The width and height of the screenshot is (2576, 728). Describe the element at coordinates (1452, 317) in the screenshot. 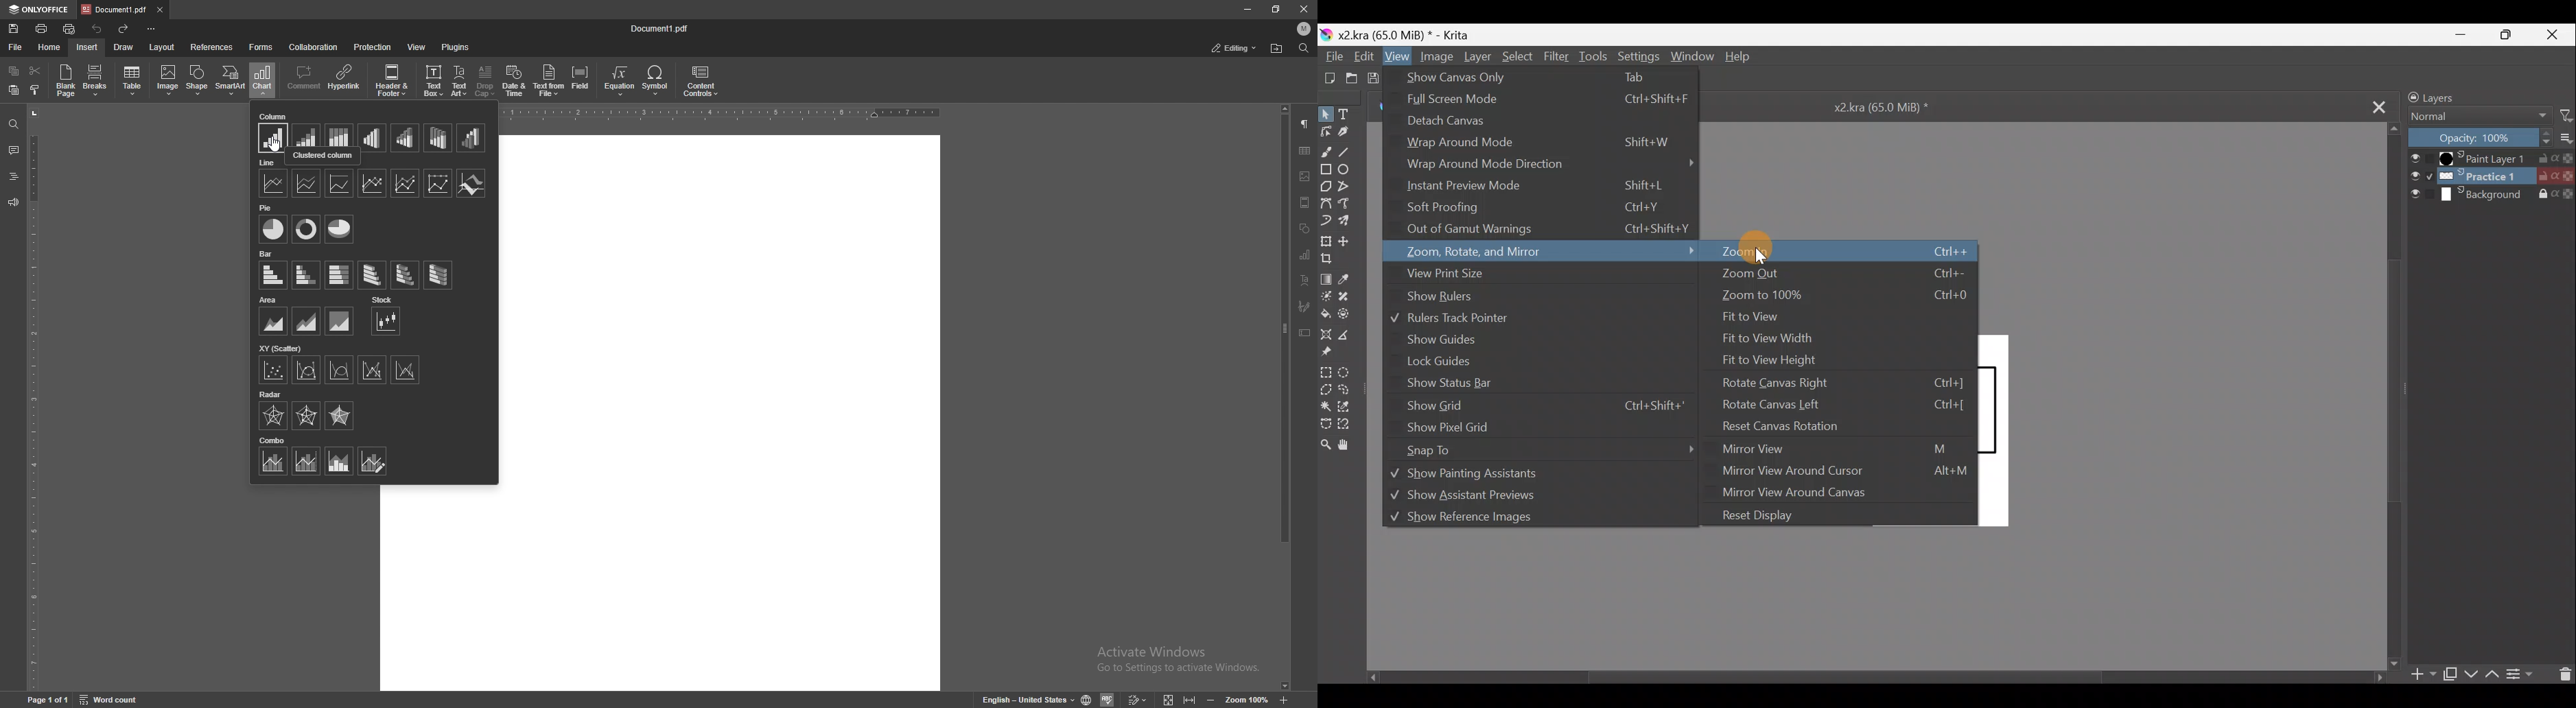

I see `Rulers track pointer` at that location.